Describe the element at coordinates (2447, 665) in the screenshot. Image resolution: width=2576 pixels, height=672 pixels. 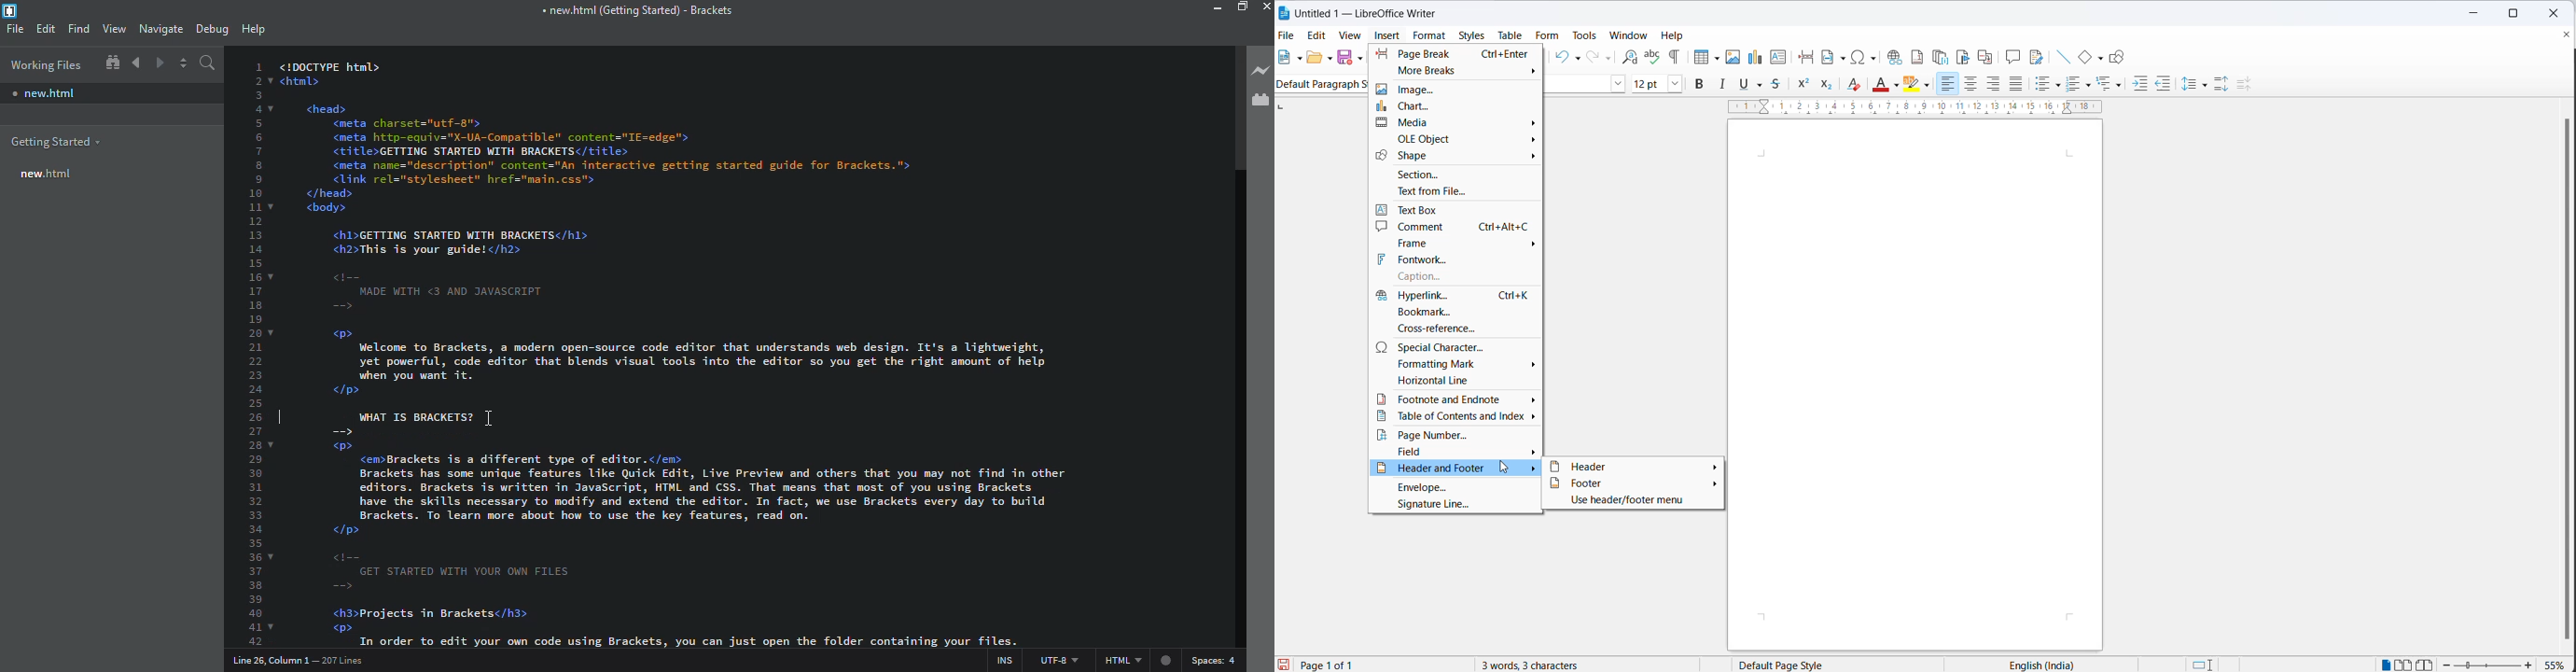
I see `zoom decrease` at that location.